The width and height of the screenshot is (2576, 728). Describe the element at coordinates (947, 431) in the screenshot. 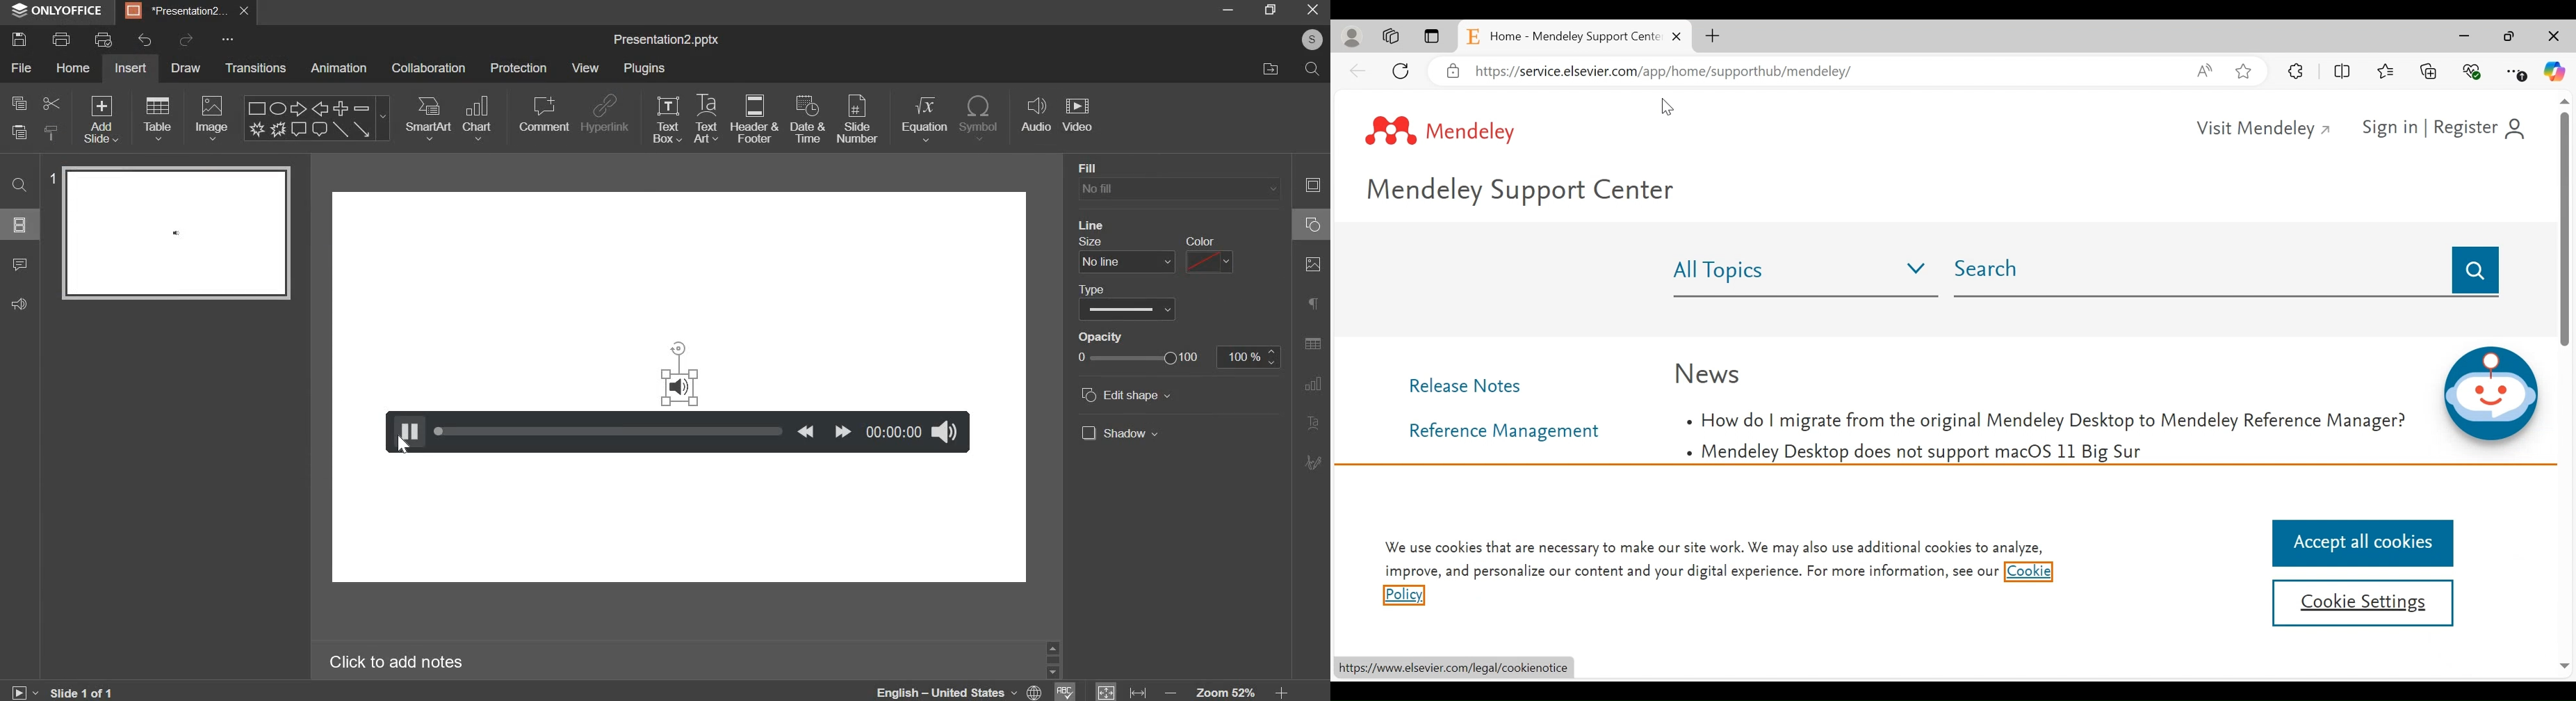

I see `volume` at that location.